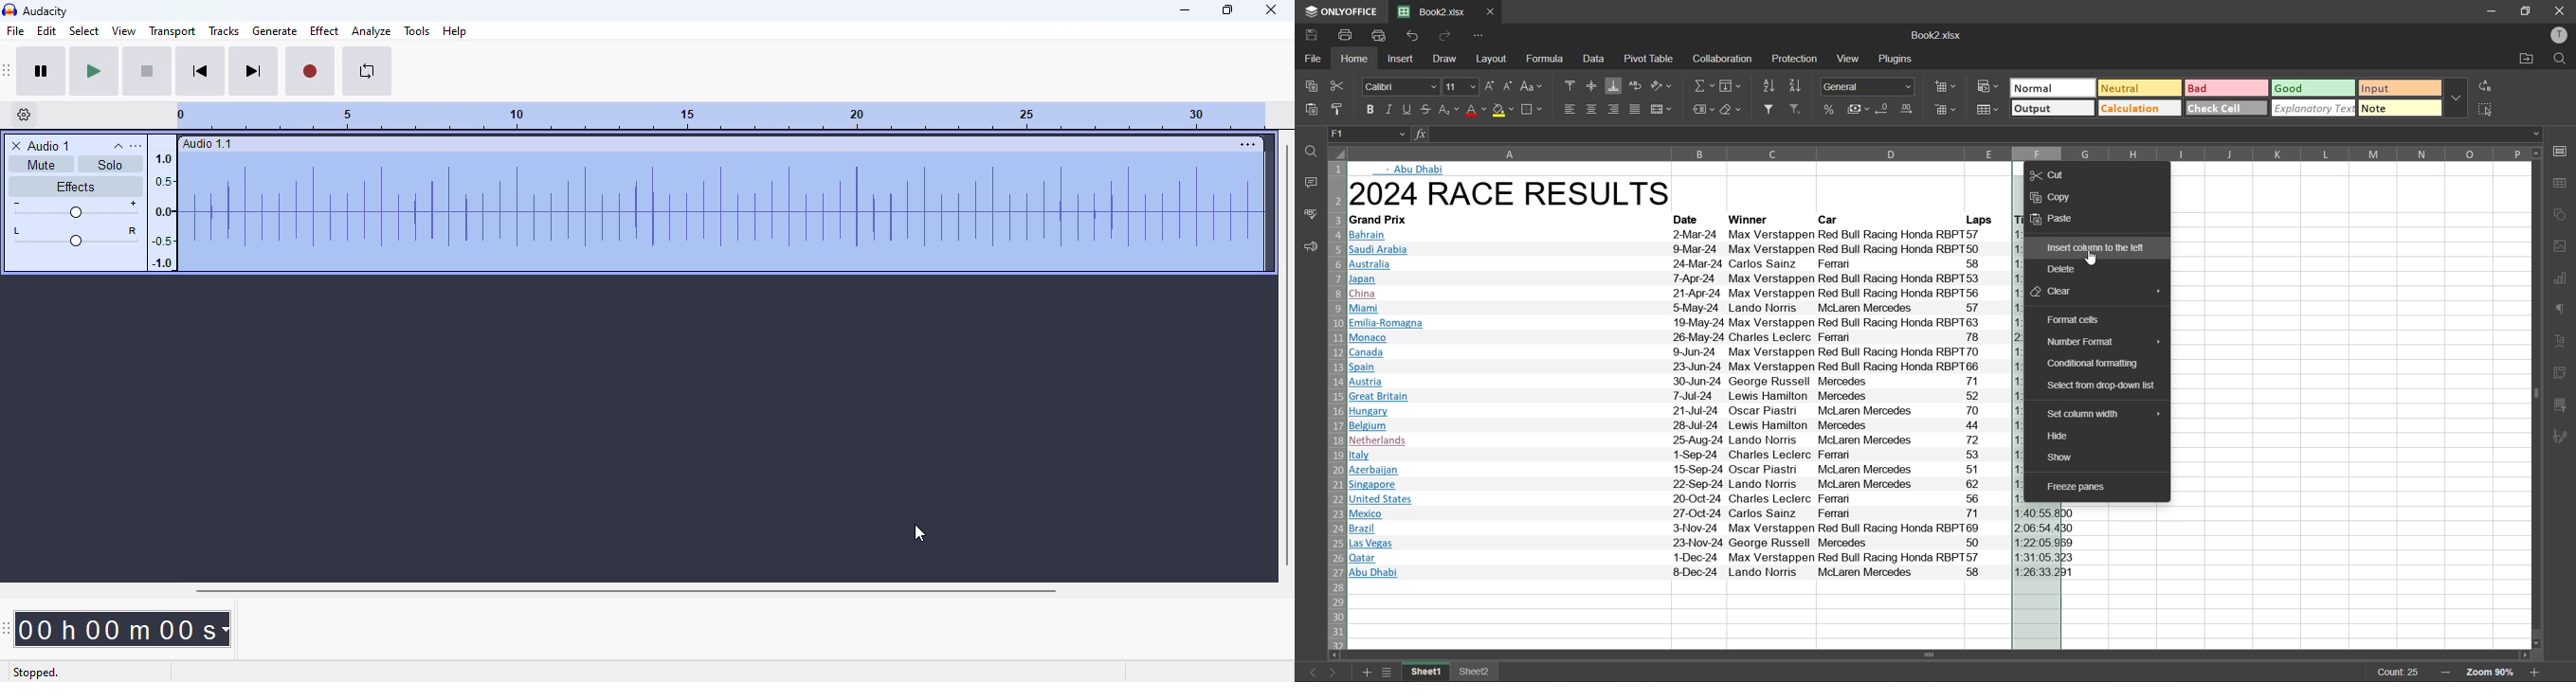 Image resolution: width=2576 pixels, height=700 pixels. Describe the element at coordinates (9, 9) in the screenshot. I see `logo` at that location.